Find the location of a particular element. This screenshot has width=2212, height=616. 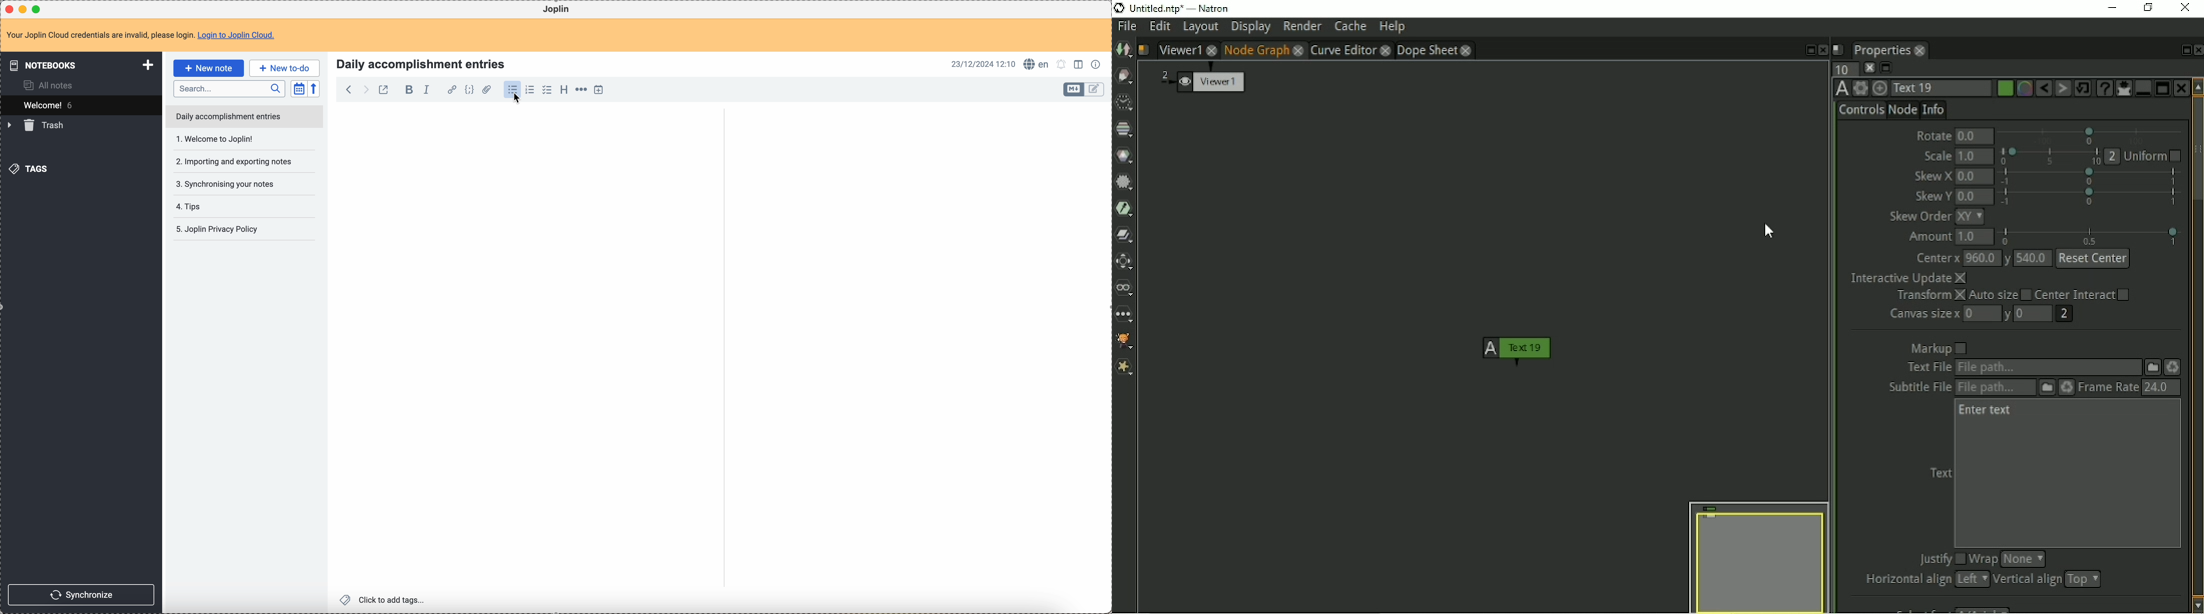

synchronize is located at coordinates (81, 594).